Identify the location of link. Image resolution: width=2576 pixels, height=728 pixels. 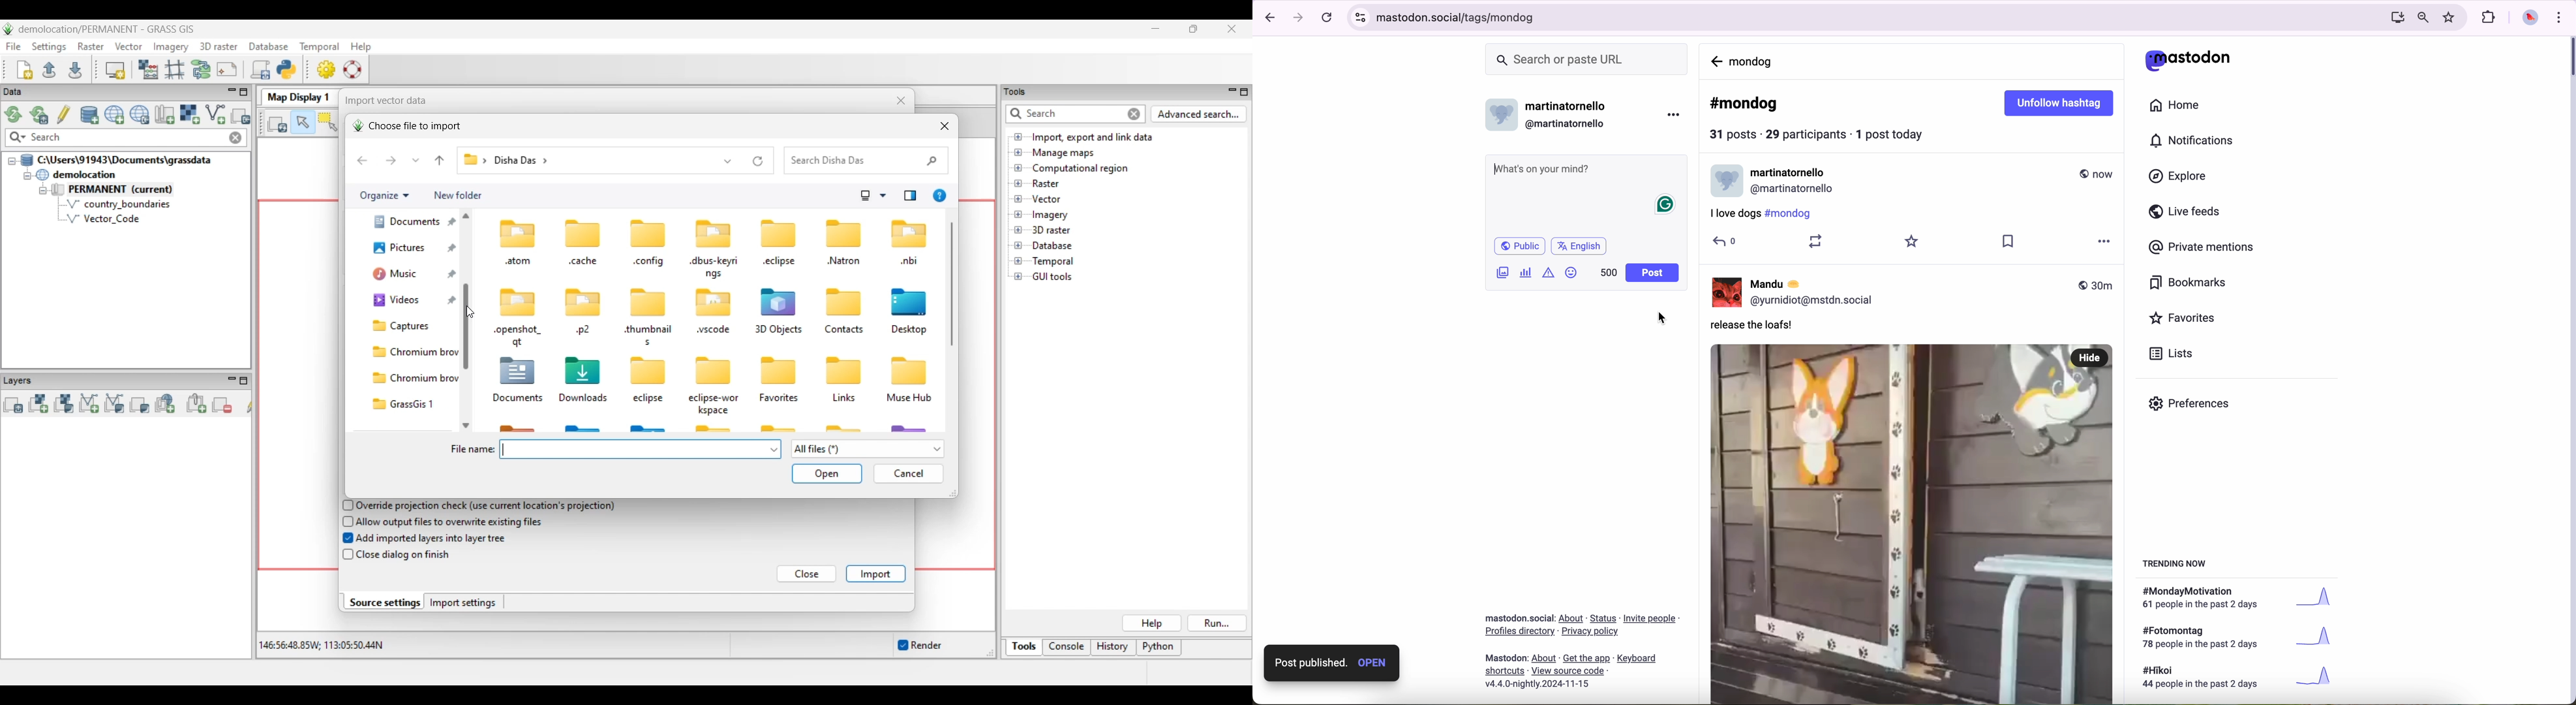
(1567, 670).